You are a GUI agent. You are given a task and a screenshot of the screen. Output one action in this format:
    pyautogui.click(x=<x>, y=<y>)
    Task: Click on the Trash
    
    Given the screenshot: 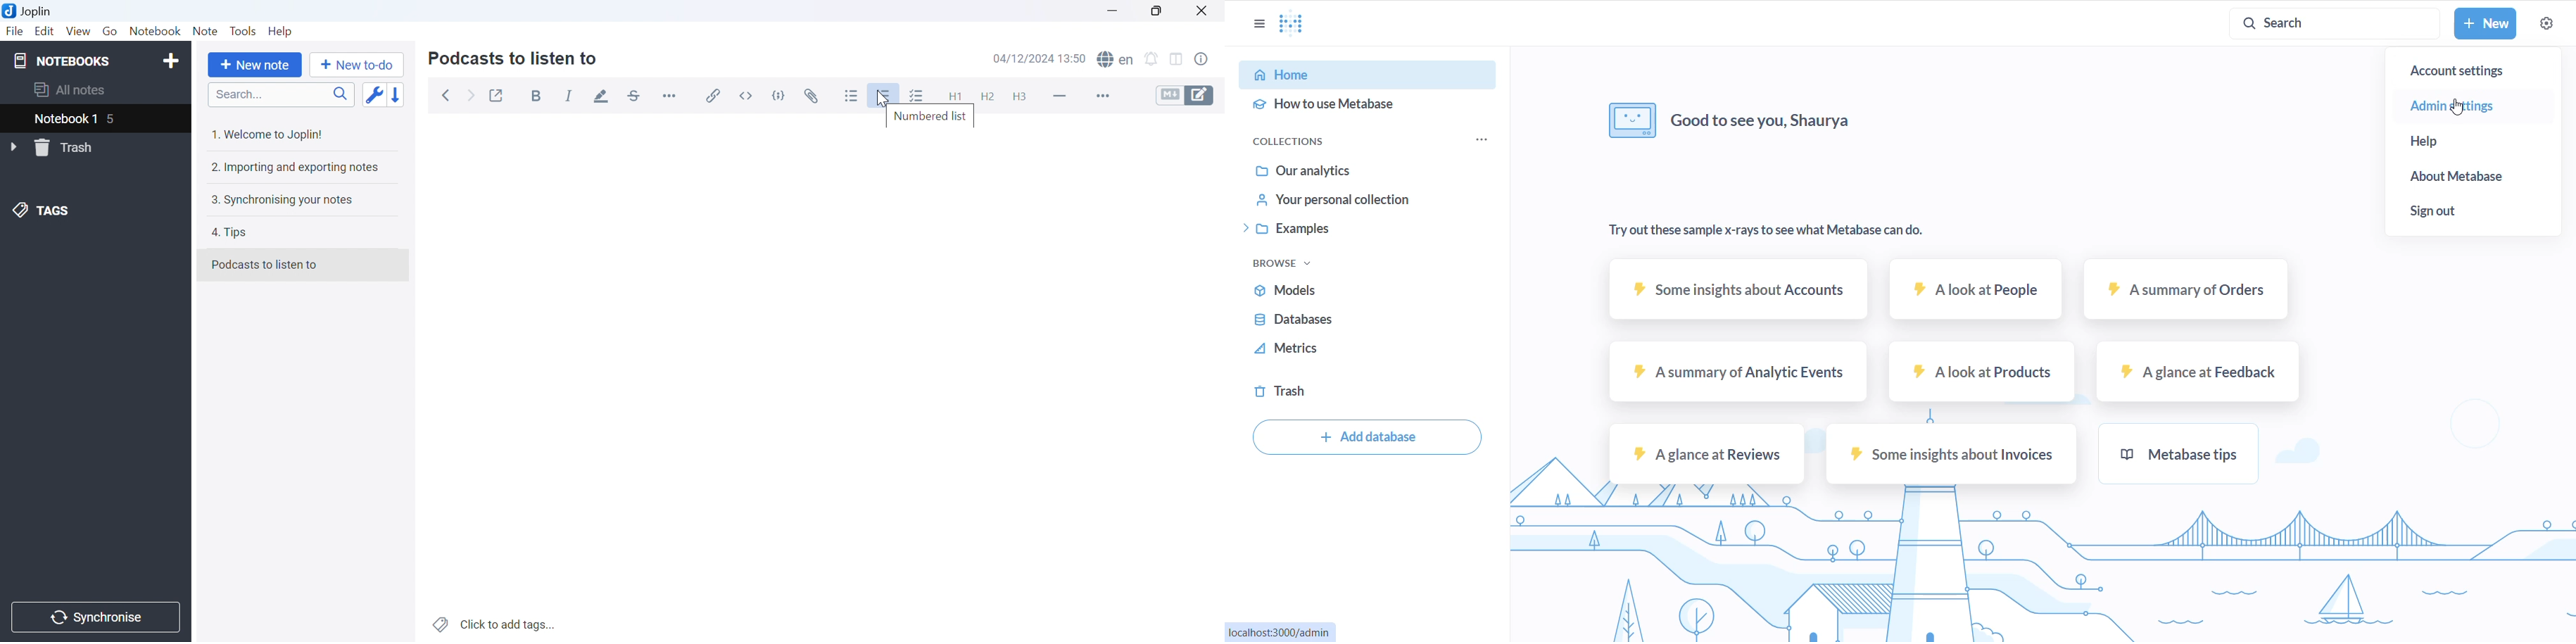 What is the action you would take?
    pyautogui.click(x=71, y=147)
    